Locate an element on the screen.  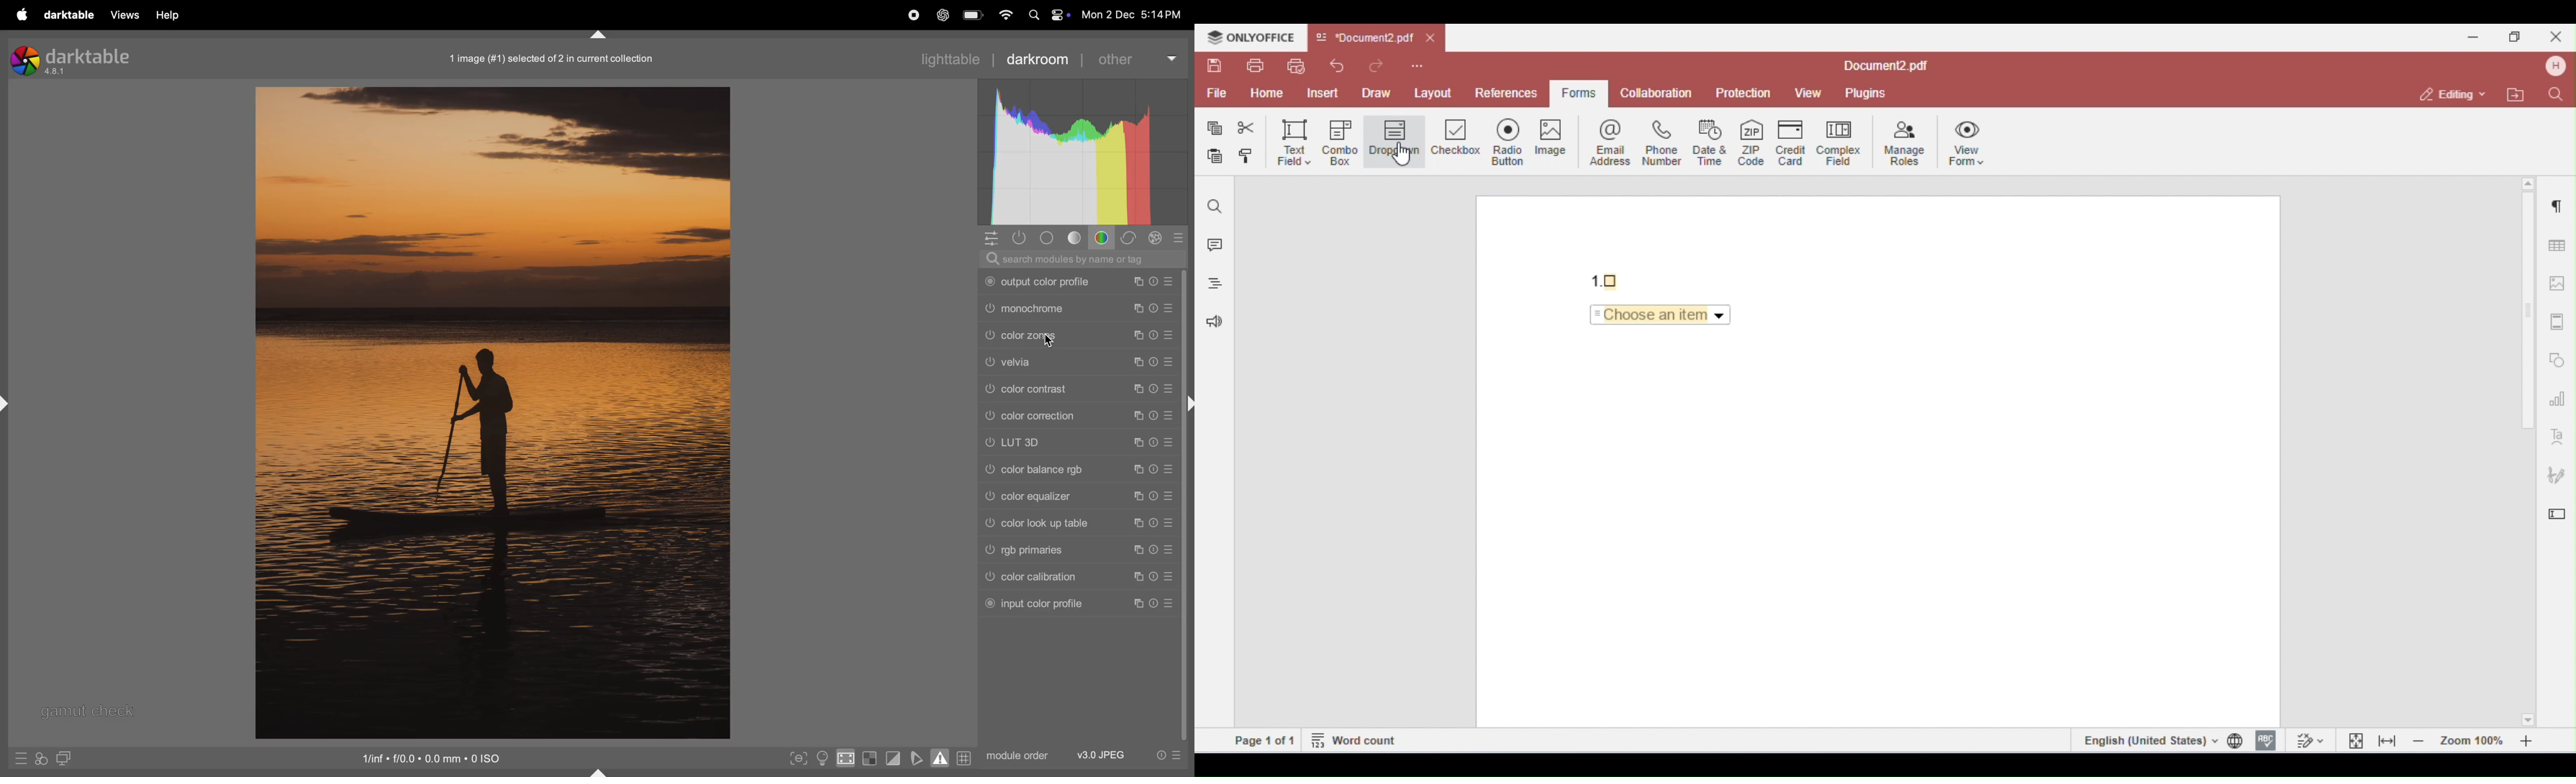
display second window is located at coordinates (66, 759).